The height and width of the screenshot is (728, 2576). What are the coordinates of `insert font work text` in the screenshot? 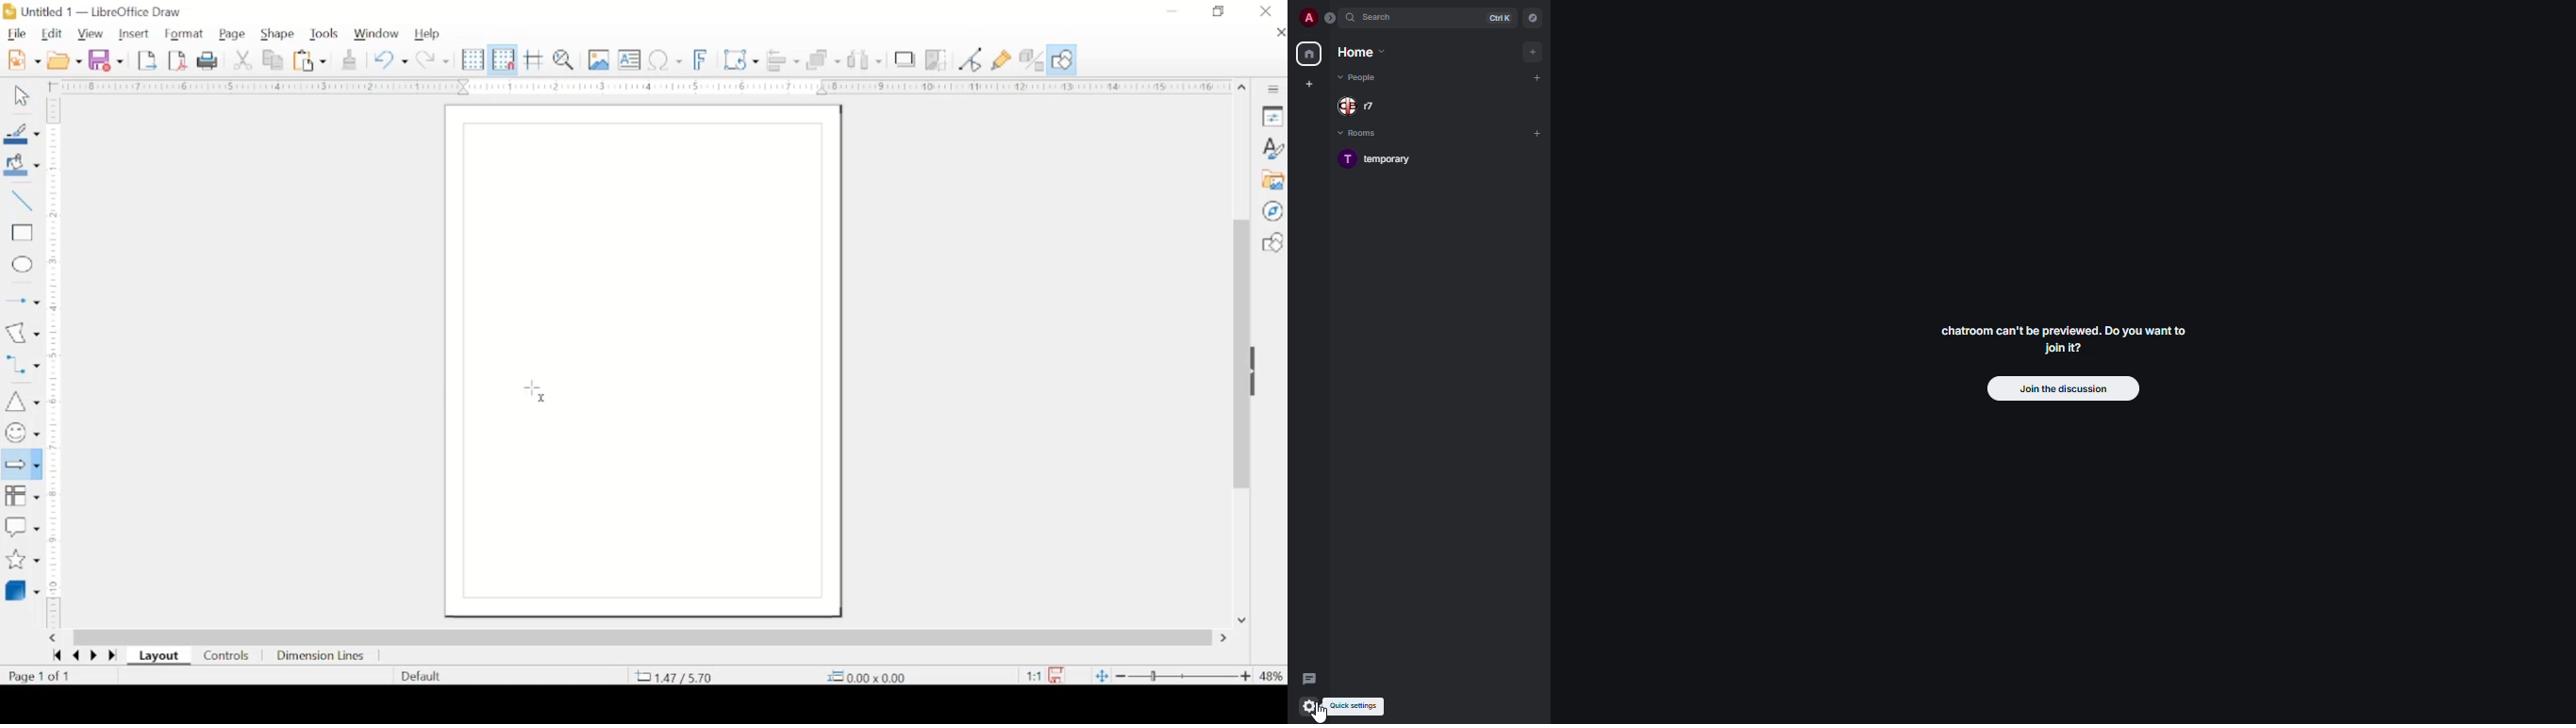 It's located at (701, 59).